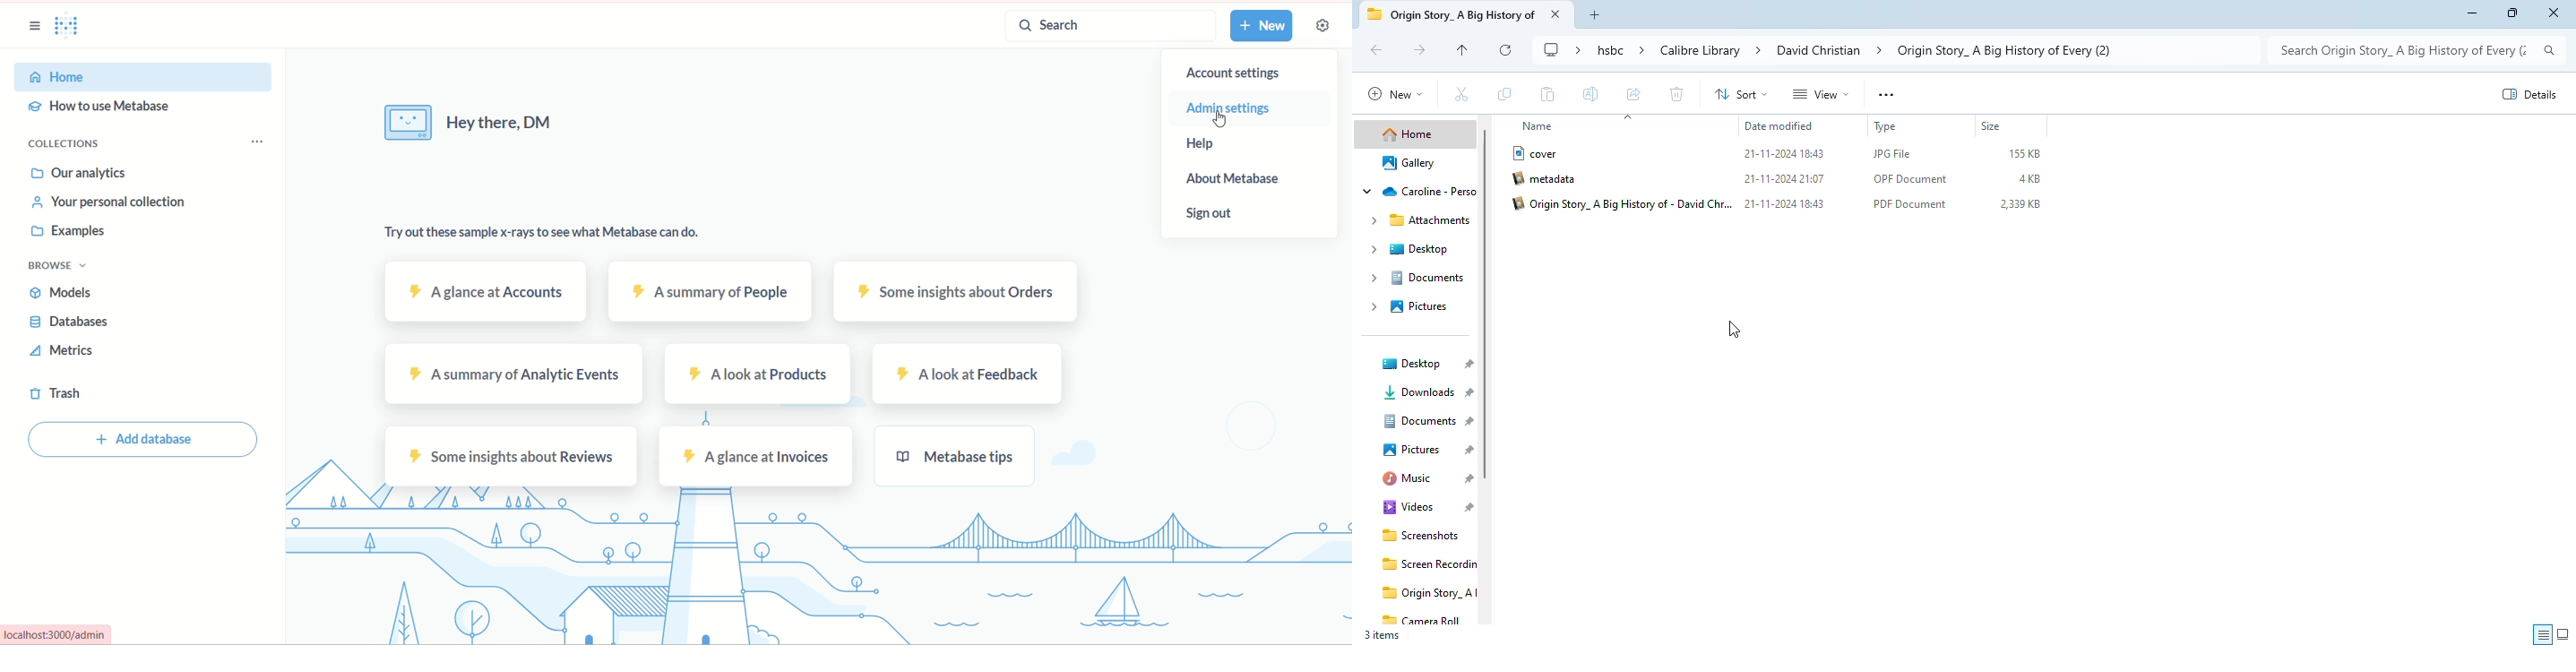  I want to click on screen recordings, so click(1428, 564).